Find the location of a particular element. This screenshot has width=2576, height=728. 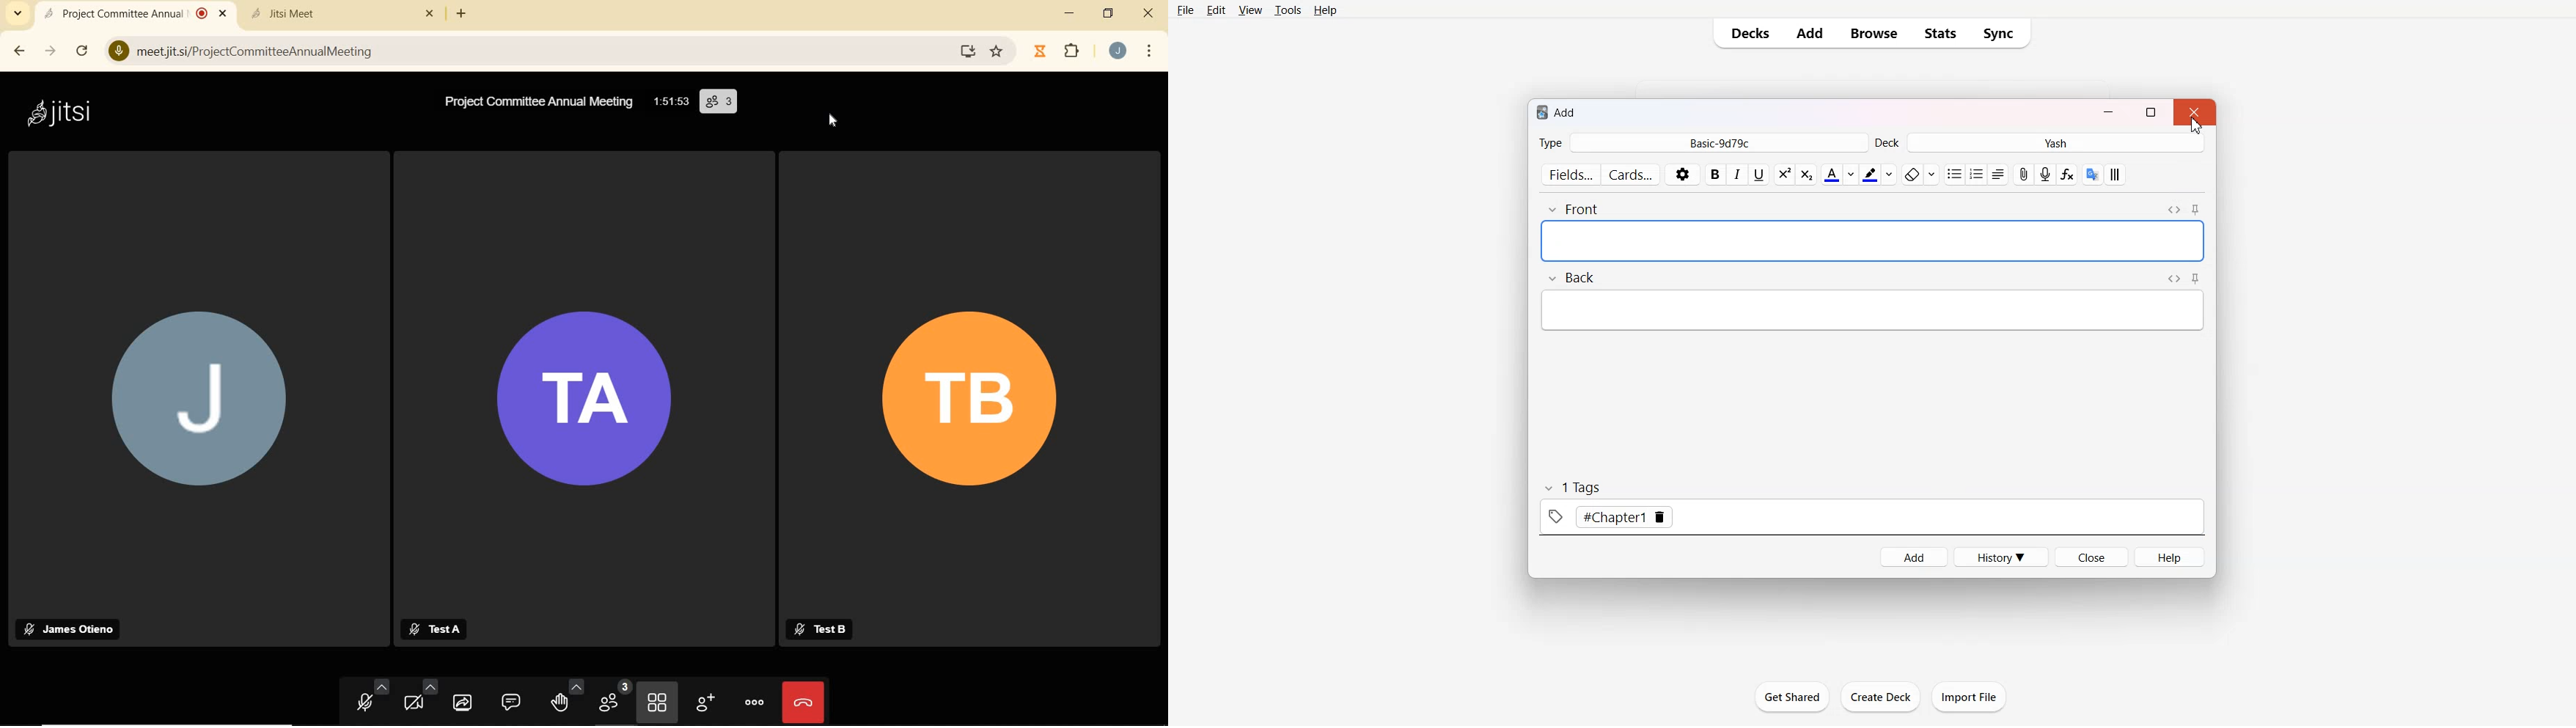

forward is located at coordinates (51, 50).